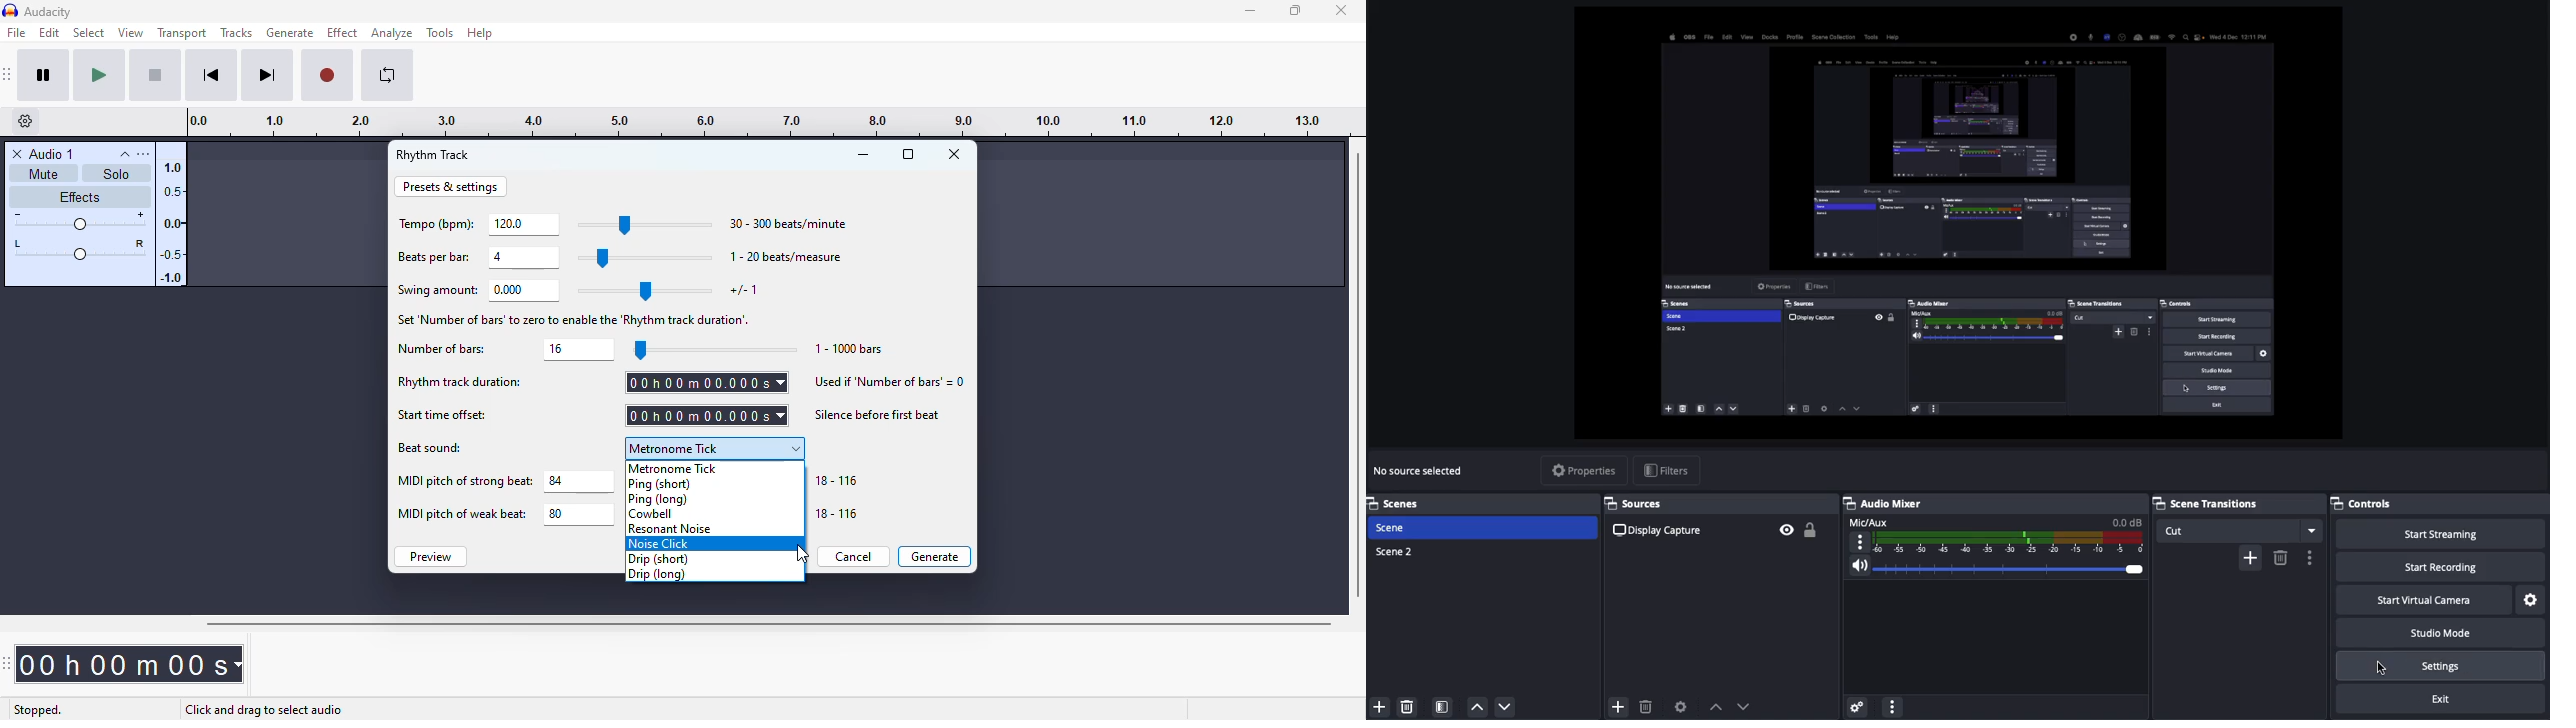 This screenshot has width=2576, height=728. What do you see at coordinates (1788, 531) in the screenshot?
I see `Visible` at bounding box center [1788, 531].